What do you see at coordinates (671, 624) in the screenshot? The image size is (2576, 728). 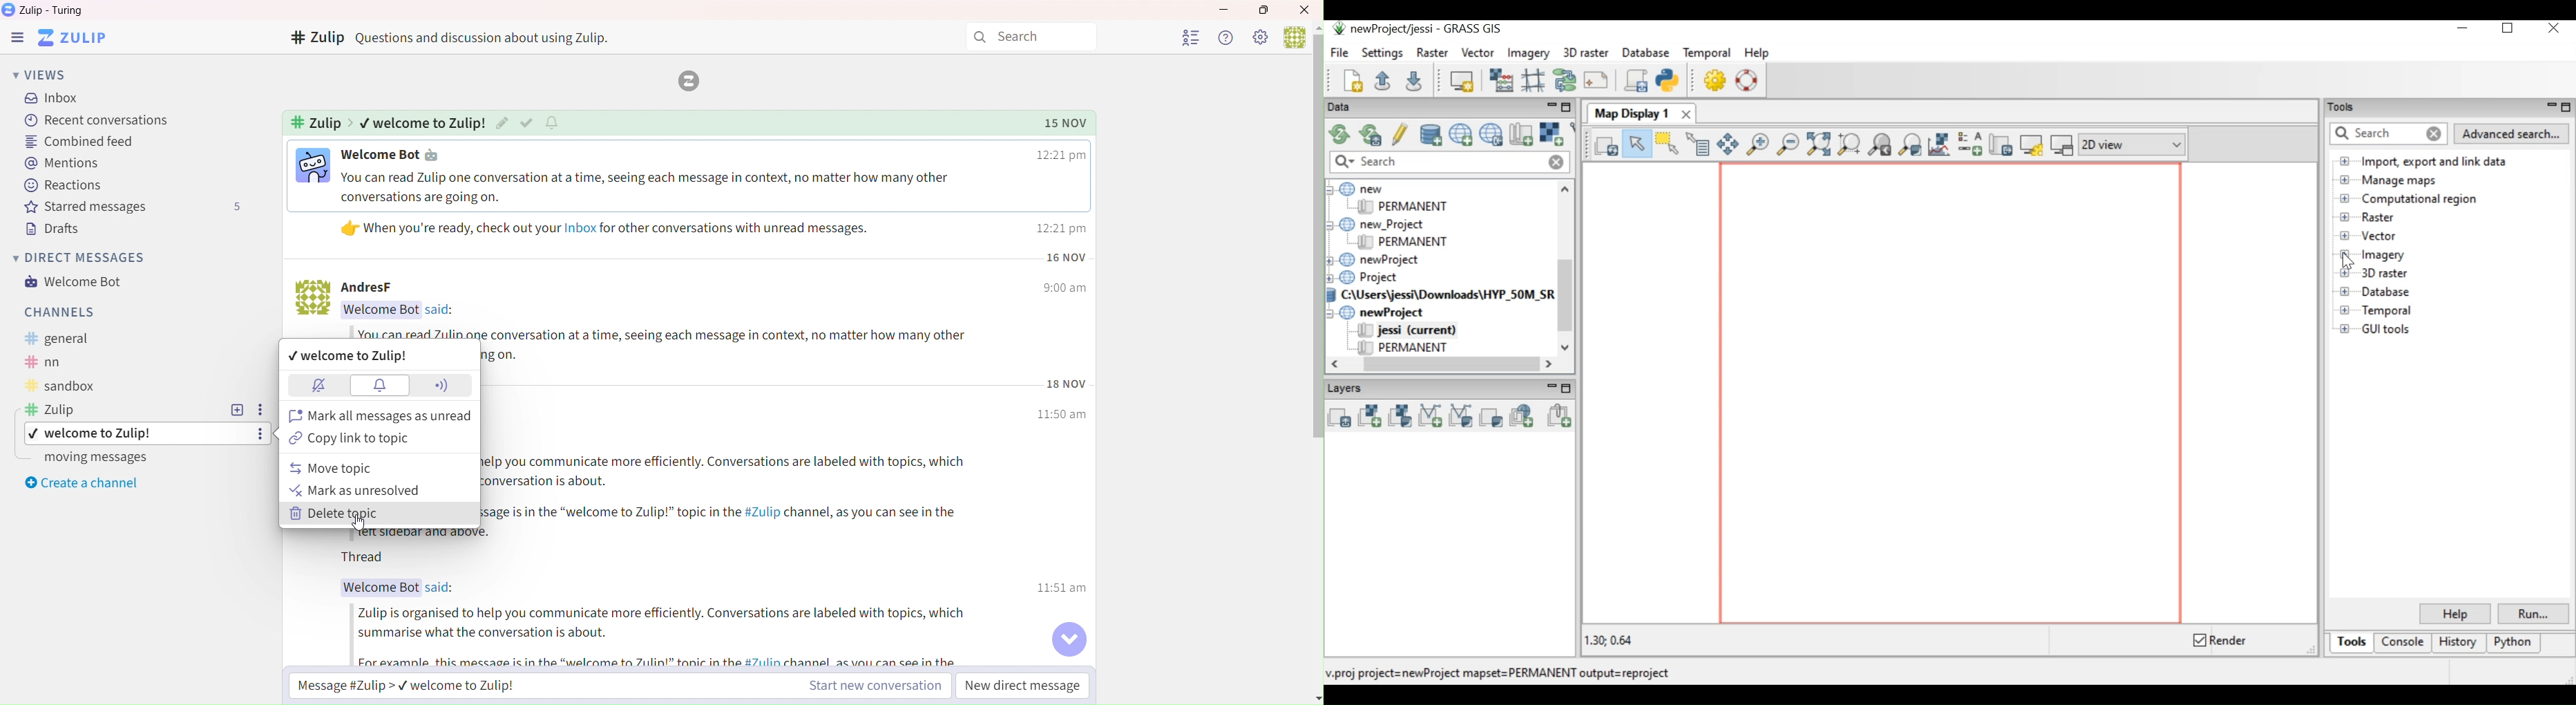 I see `Text` at bounding box center [671, 624].